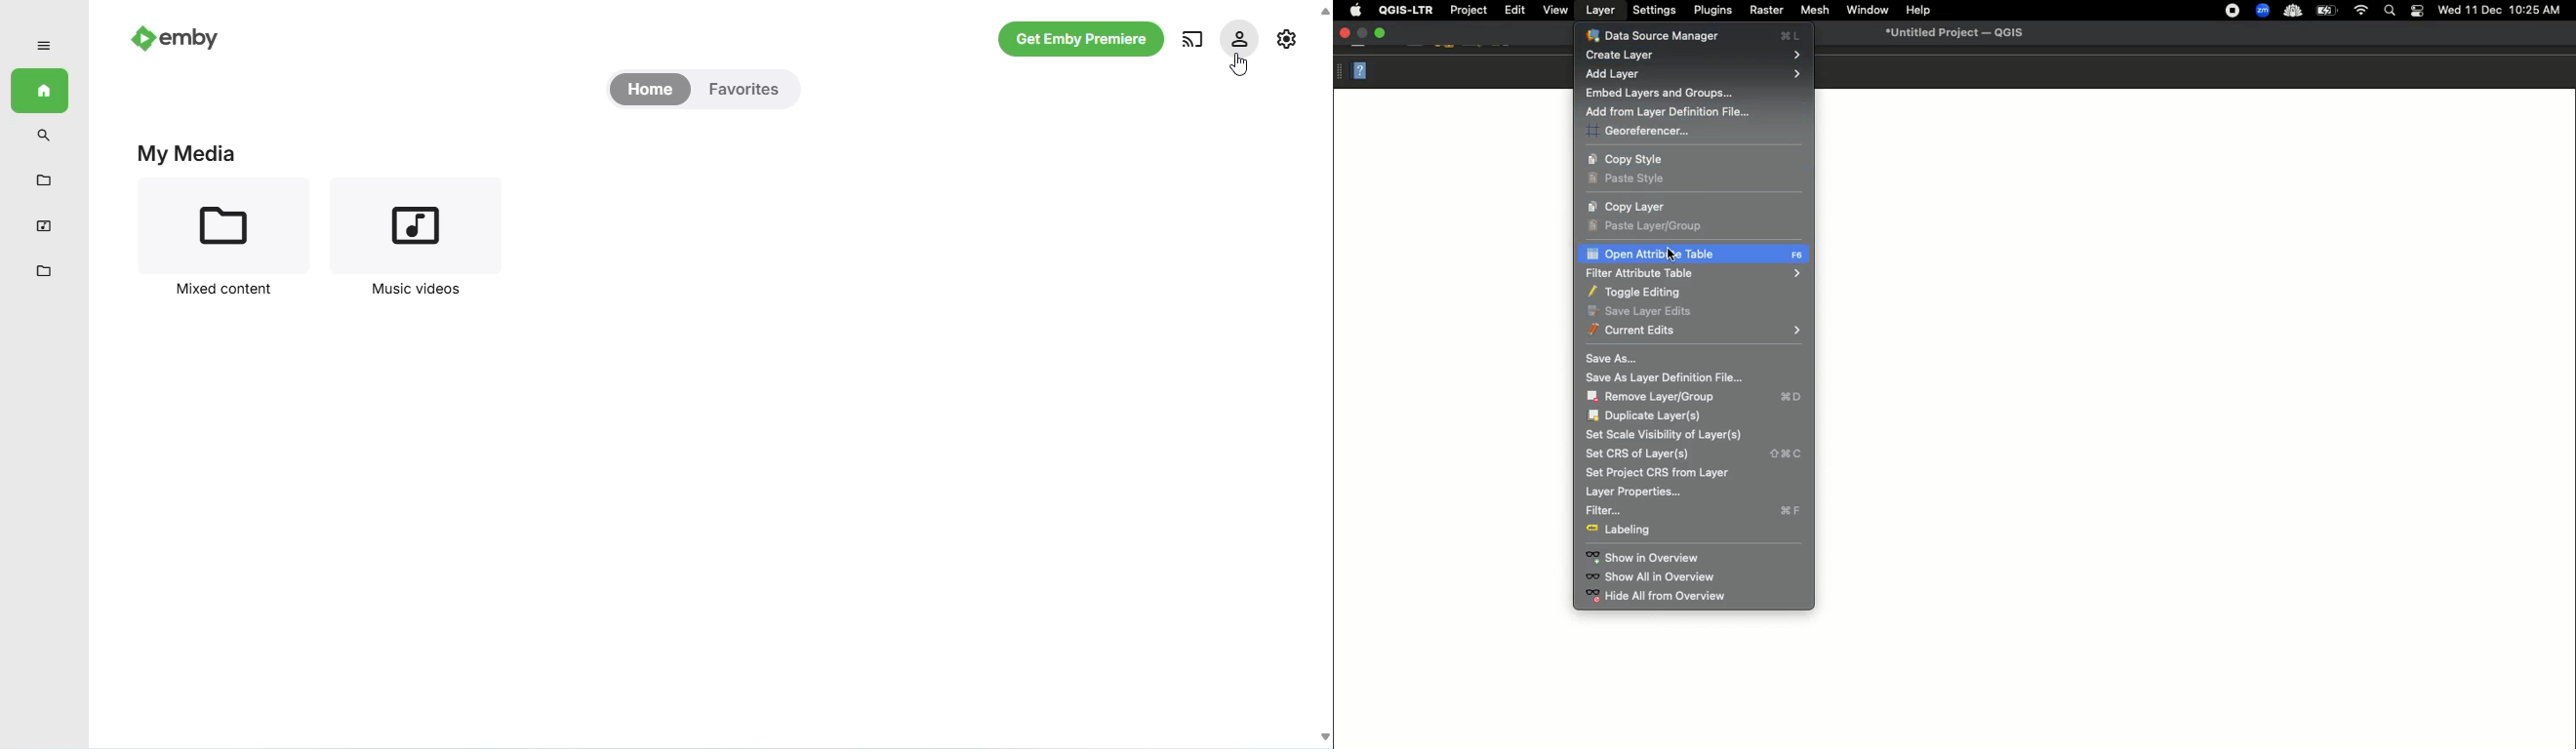 The height and width of the screenshot is (756, 2576). I want to click on Duplicate layer, so click(1647, 416).